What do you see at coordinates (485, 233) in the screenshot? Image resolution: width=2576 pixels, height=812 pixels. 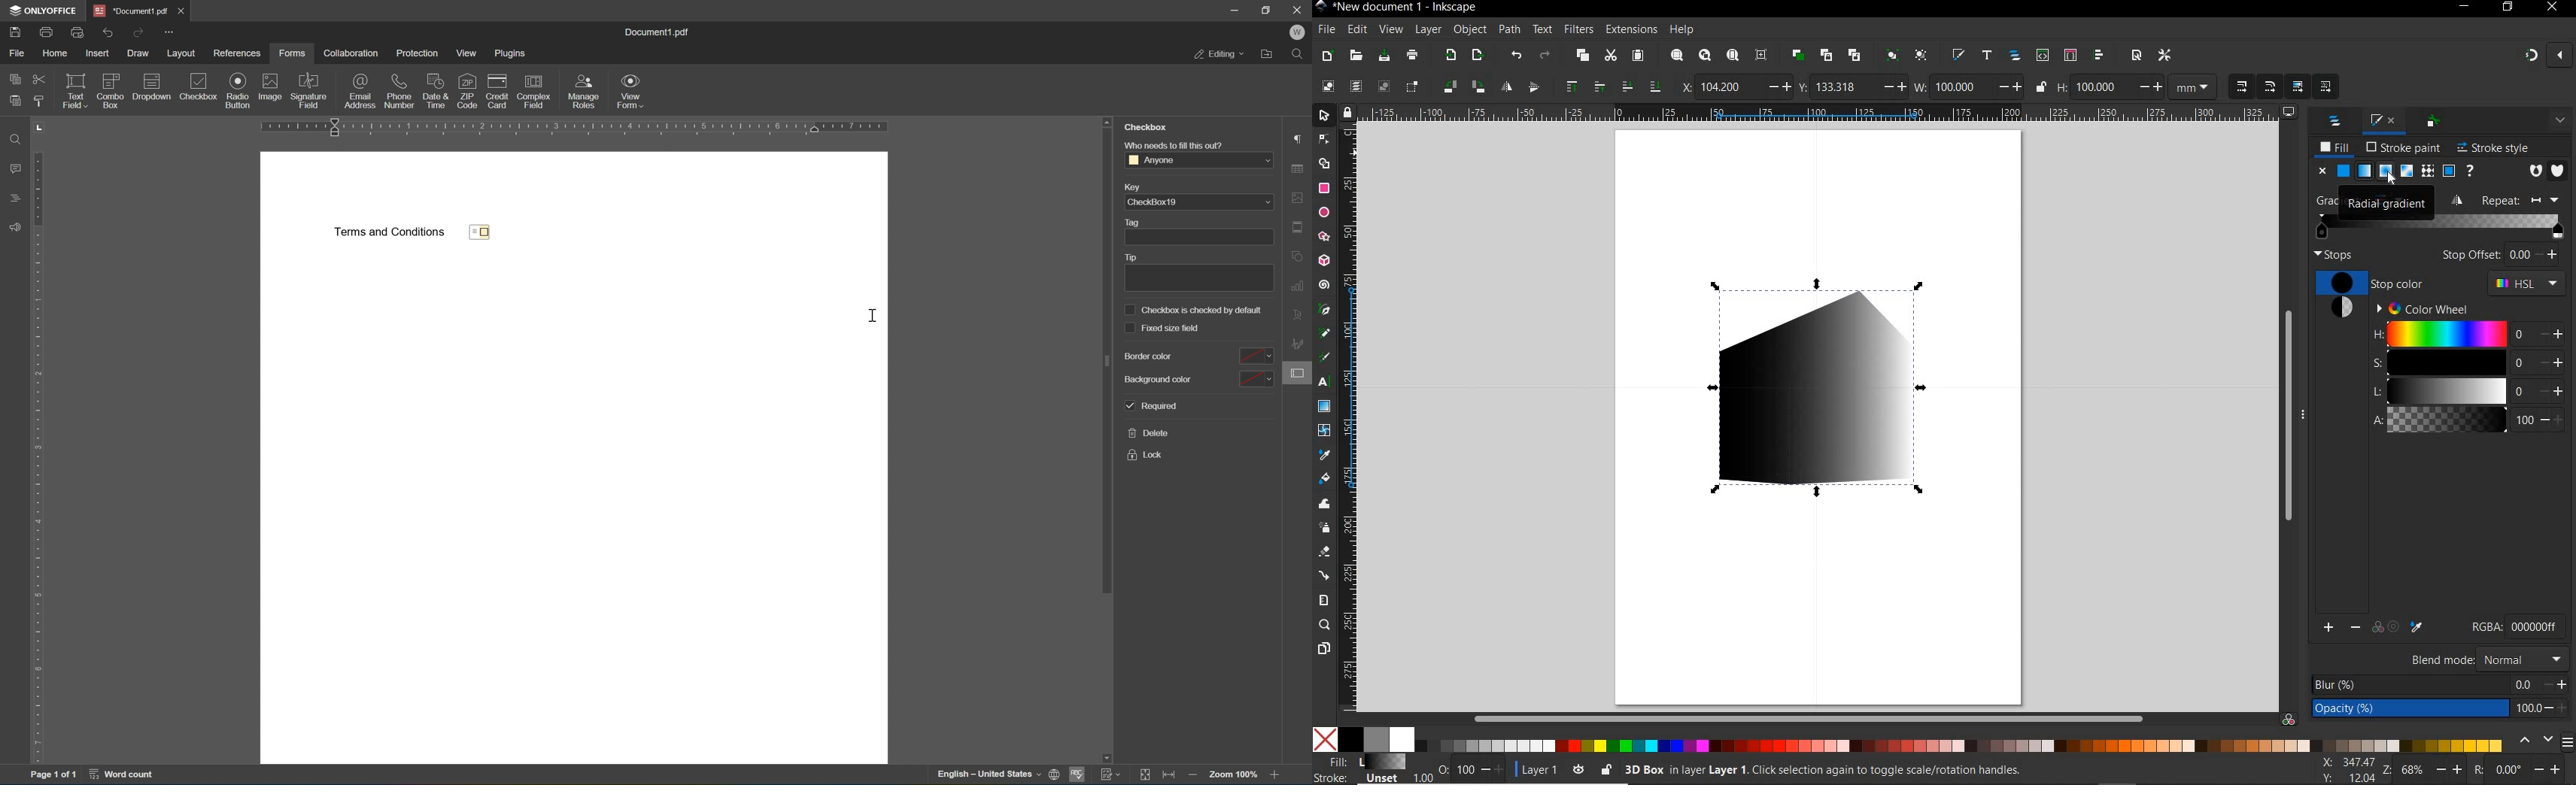 I see `checkbox` at bounding box center [485, 233].